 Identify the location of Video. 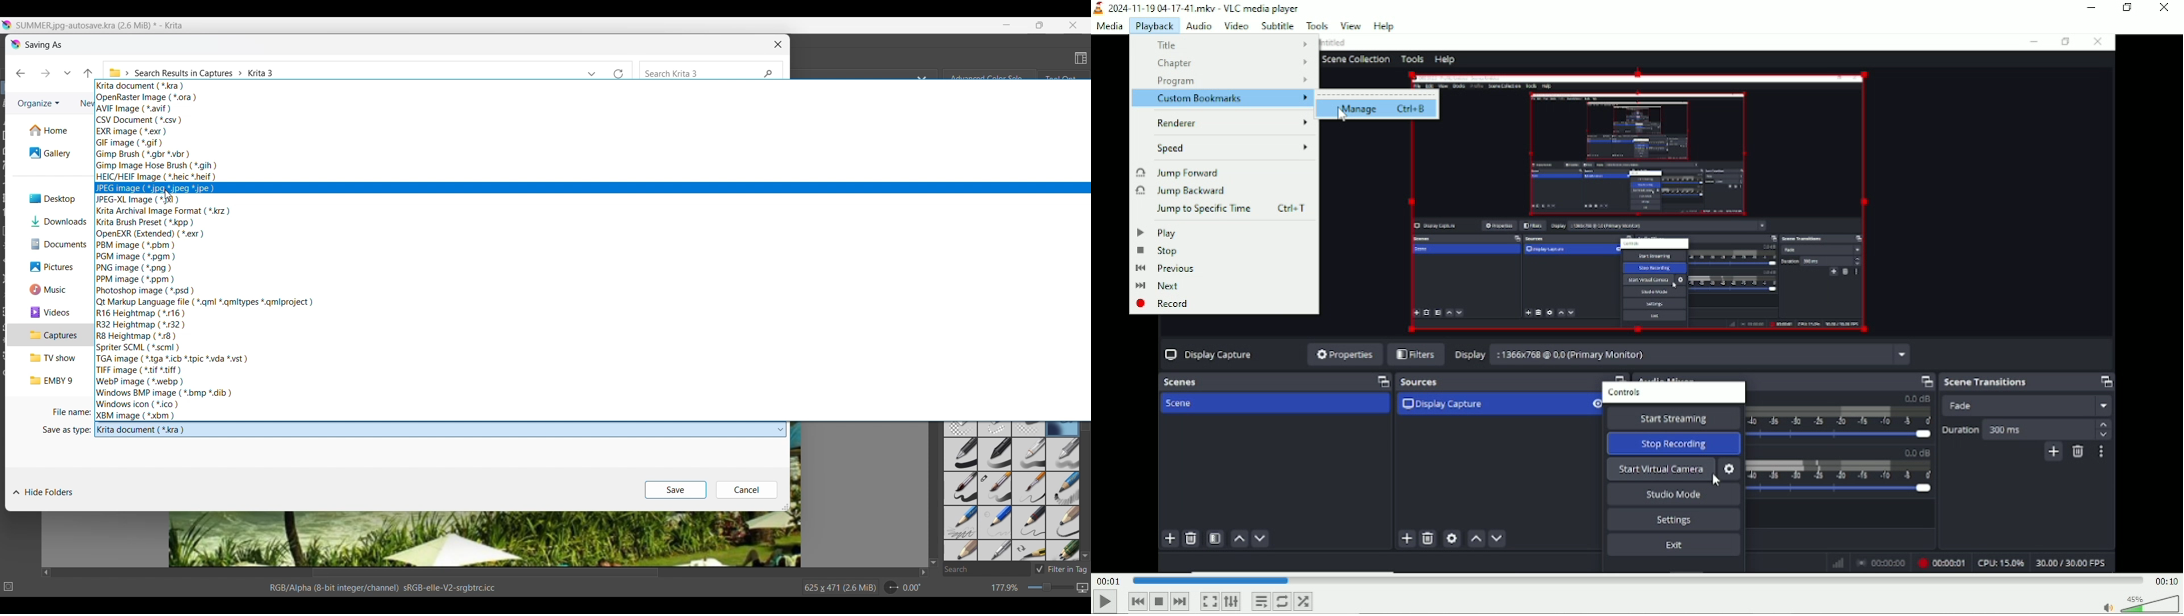
(1811, 304).